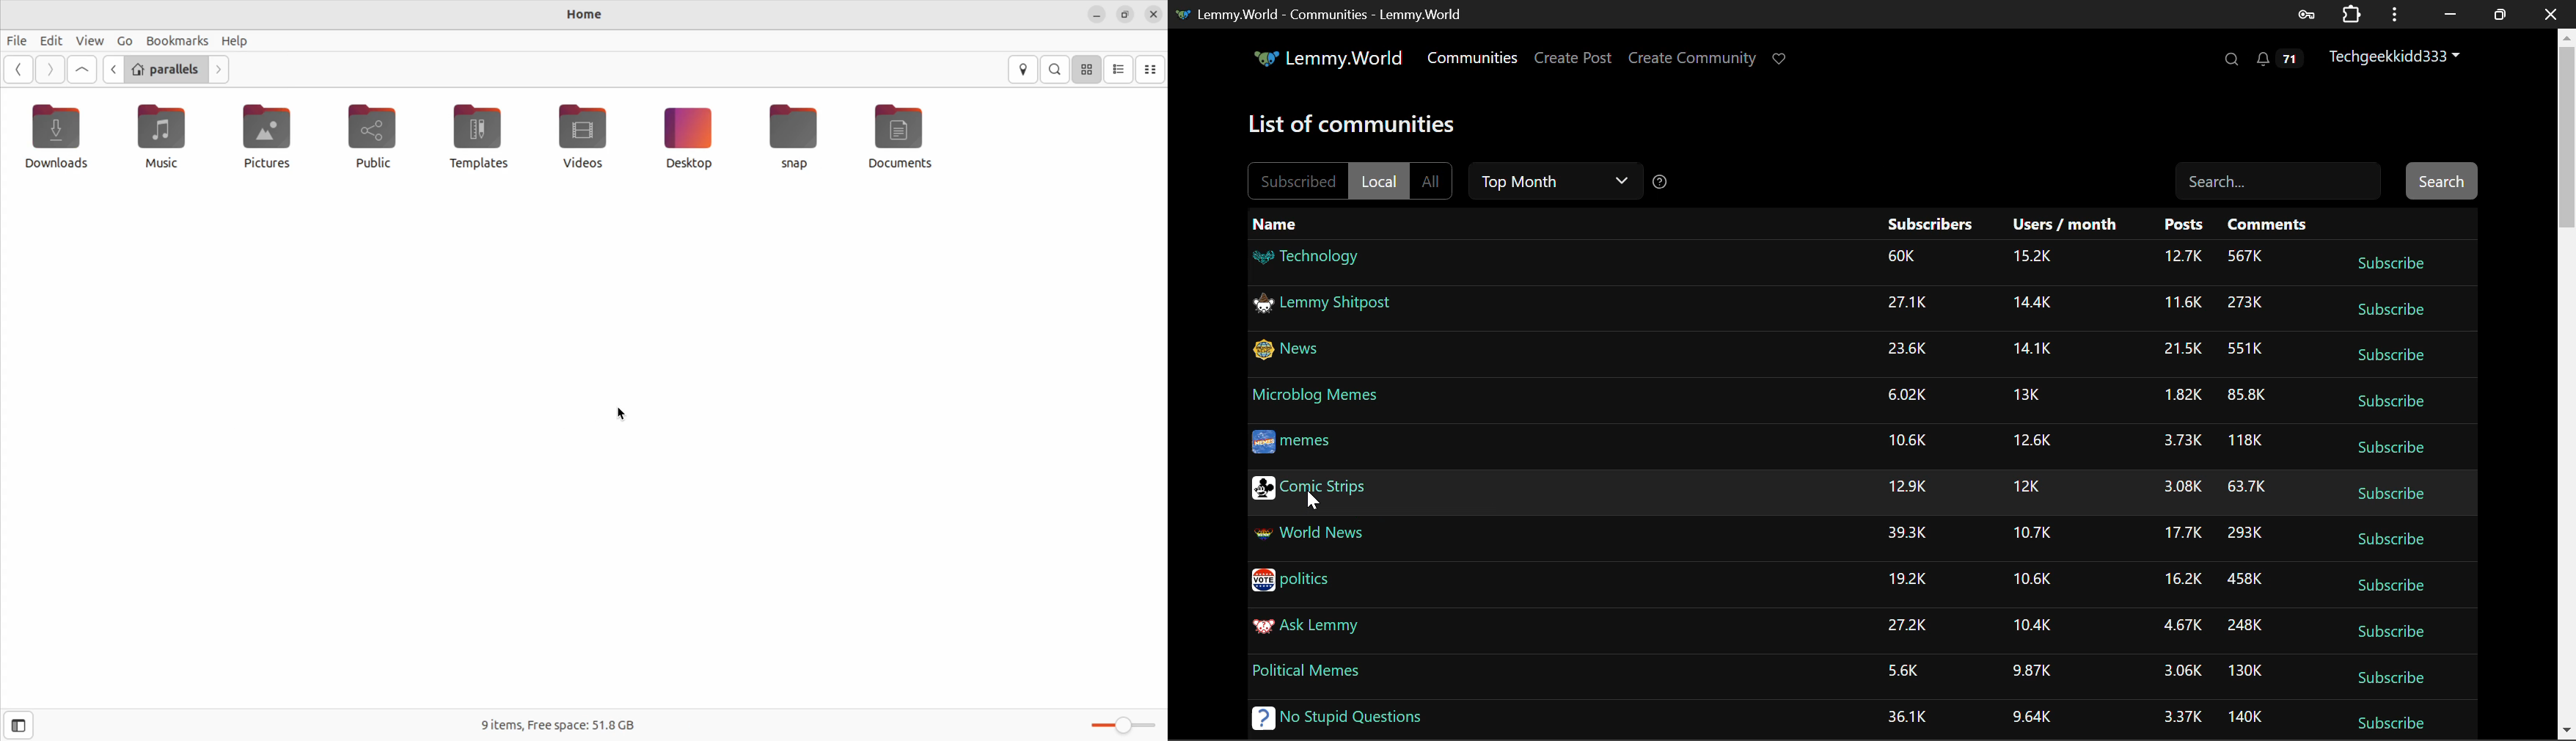  I want to click on Communities, so click(1474, 60).